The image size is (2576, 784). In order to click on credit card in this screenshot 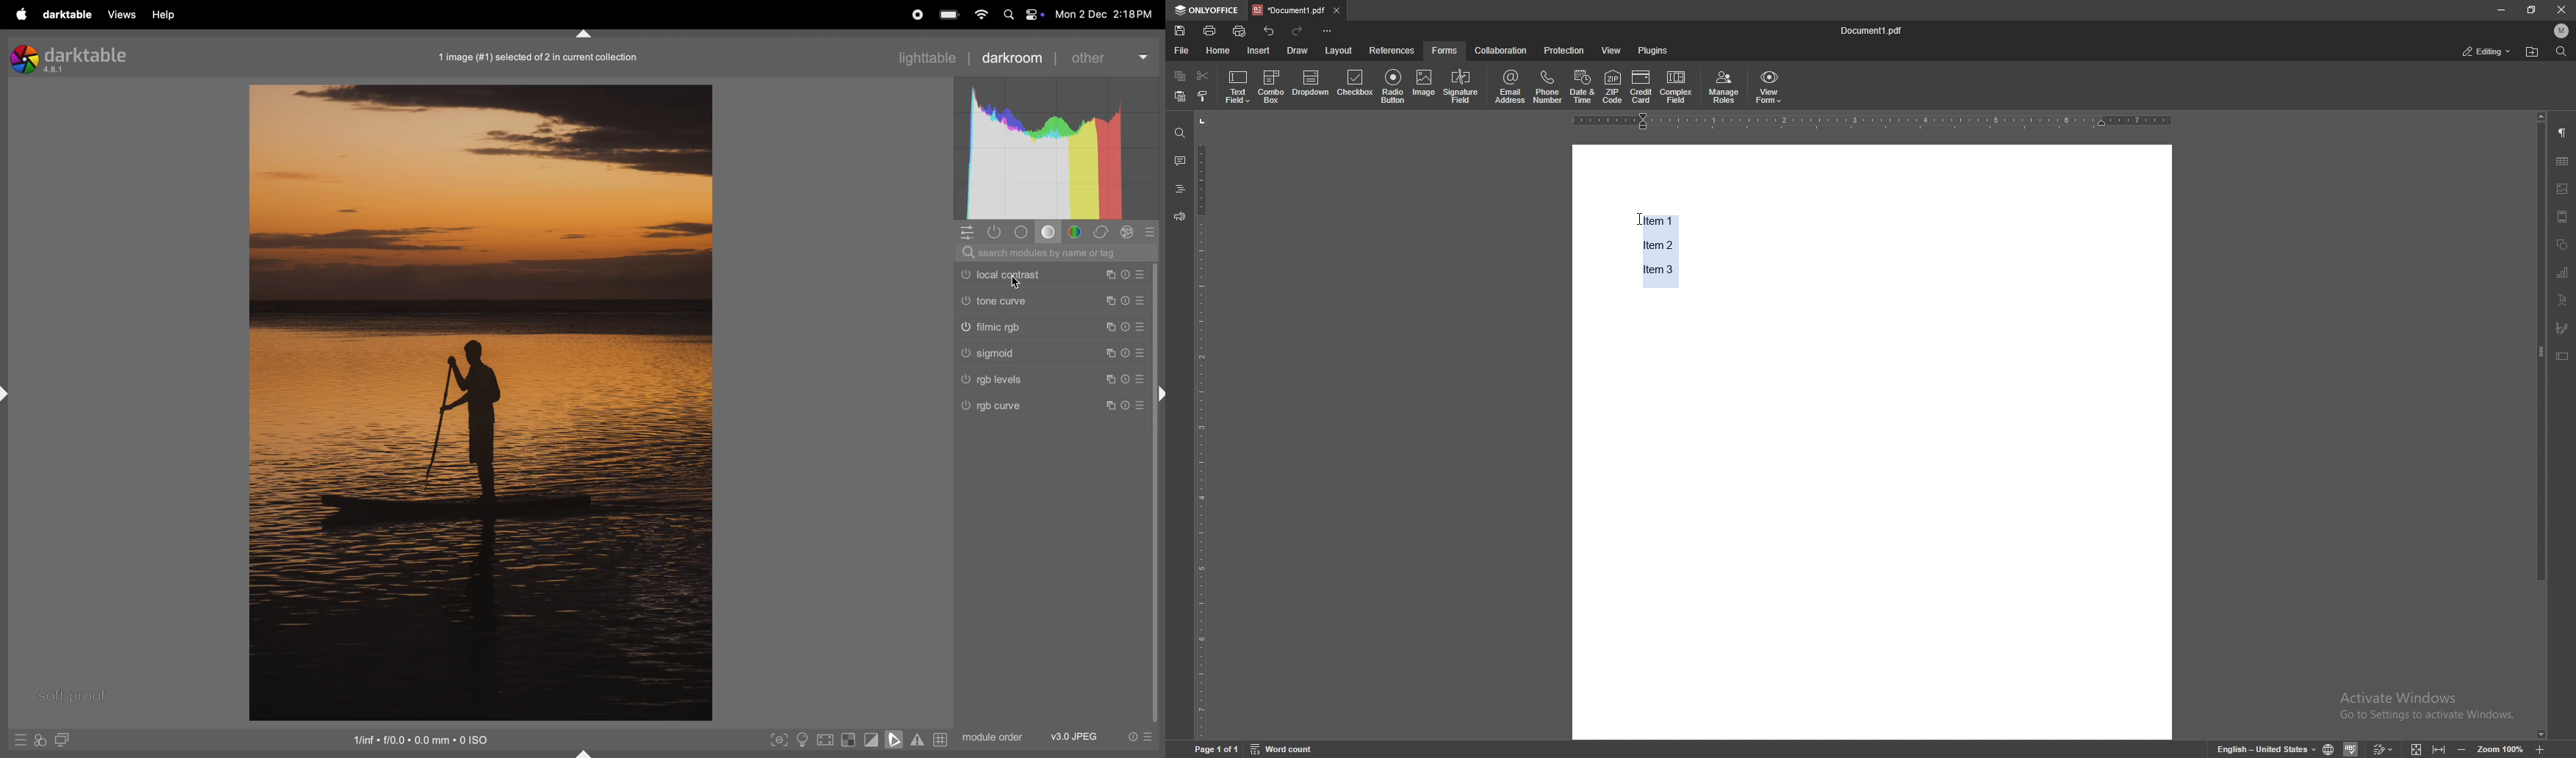, I will do `click(1643, 88)`.